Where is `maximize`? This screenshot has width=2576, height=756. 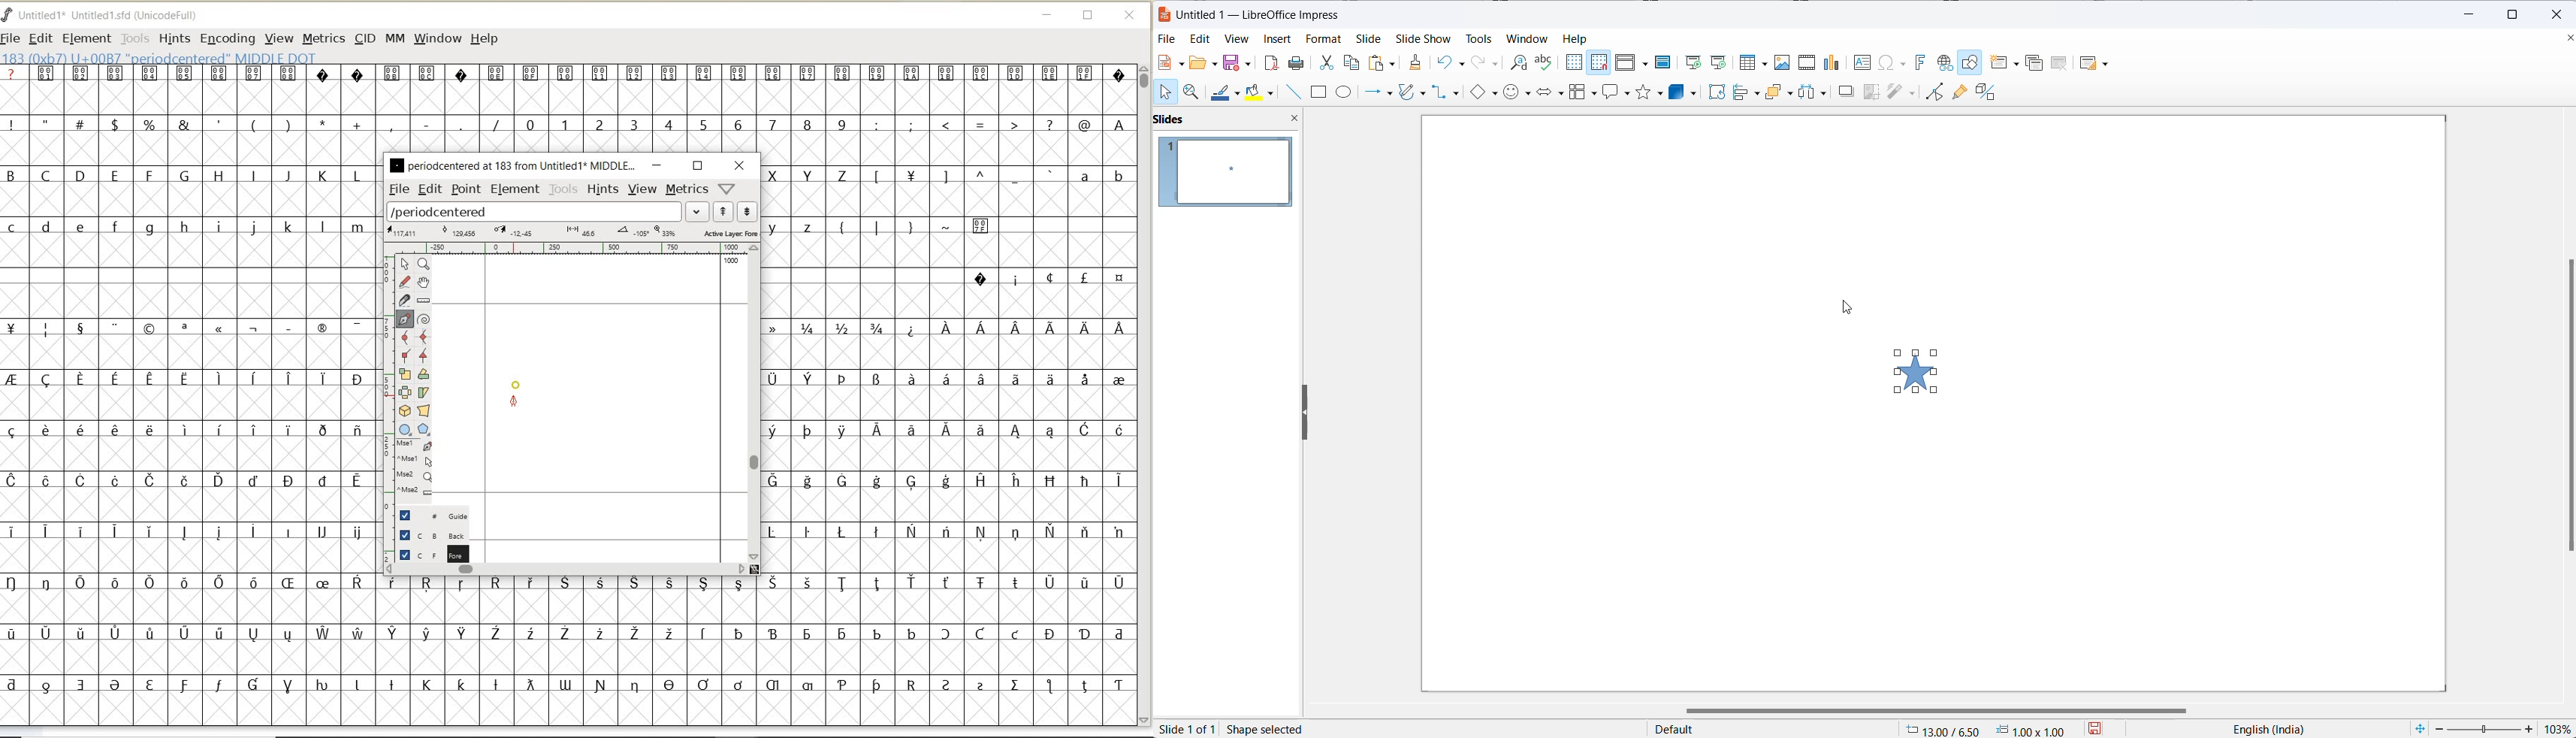 maximize is located at coordinates (2515, 15).